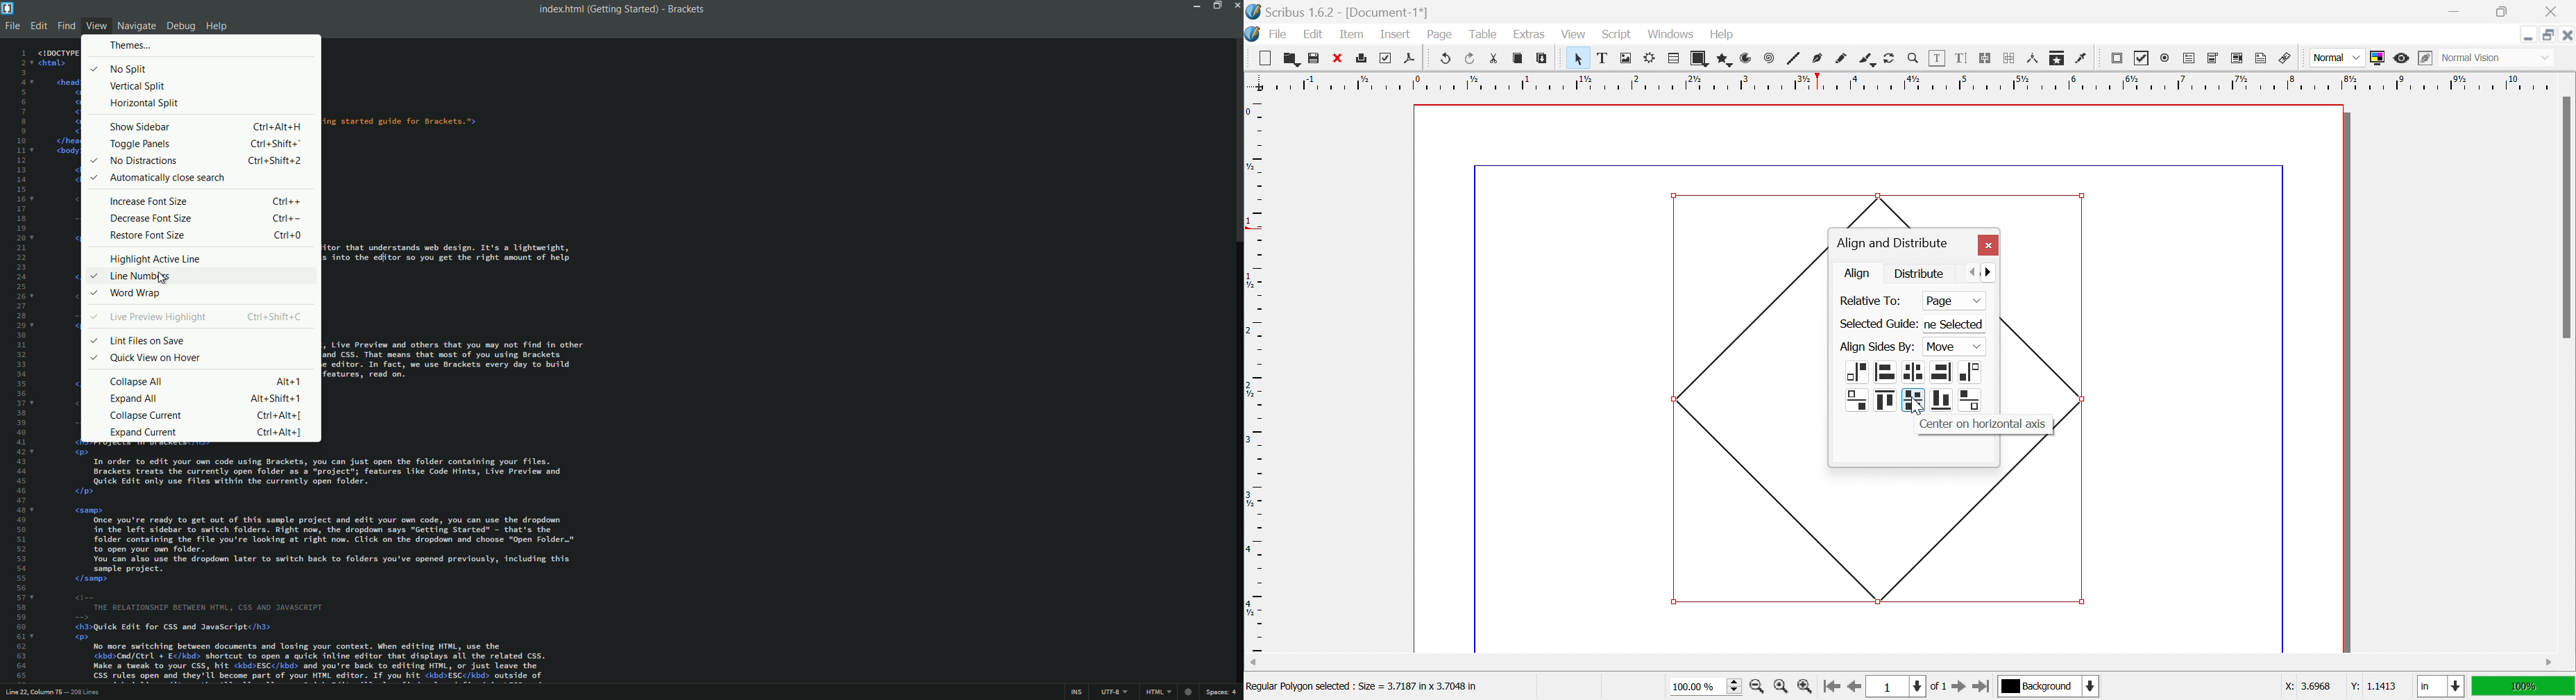  Describe the element at coordinates (1889, 58) in the screenshot. I see `Rotate item` at that location.